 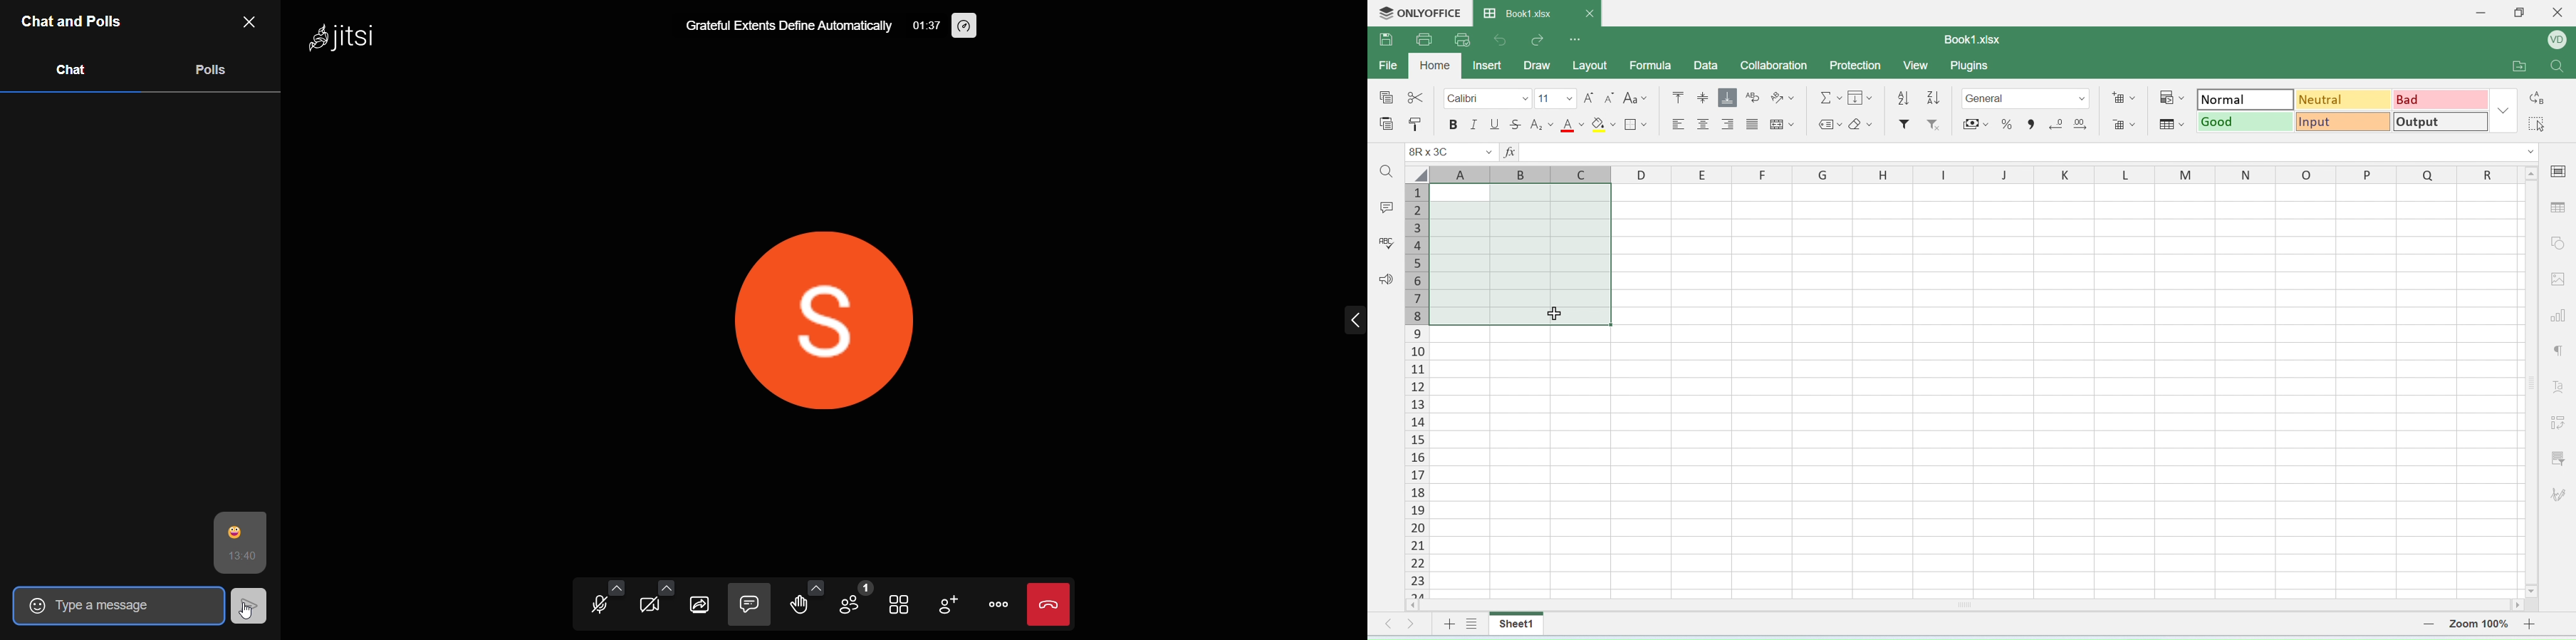 I want to click on scroll bar, so click(x=2531, y=379).